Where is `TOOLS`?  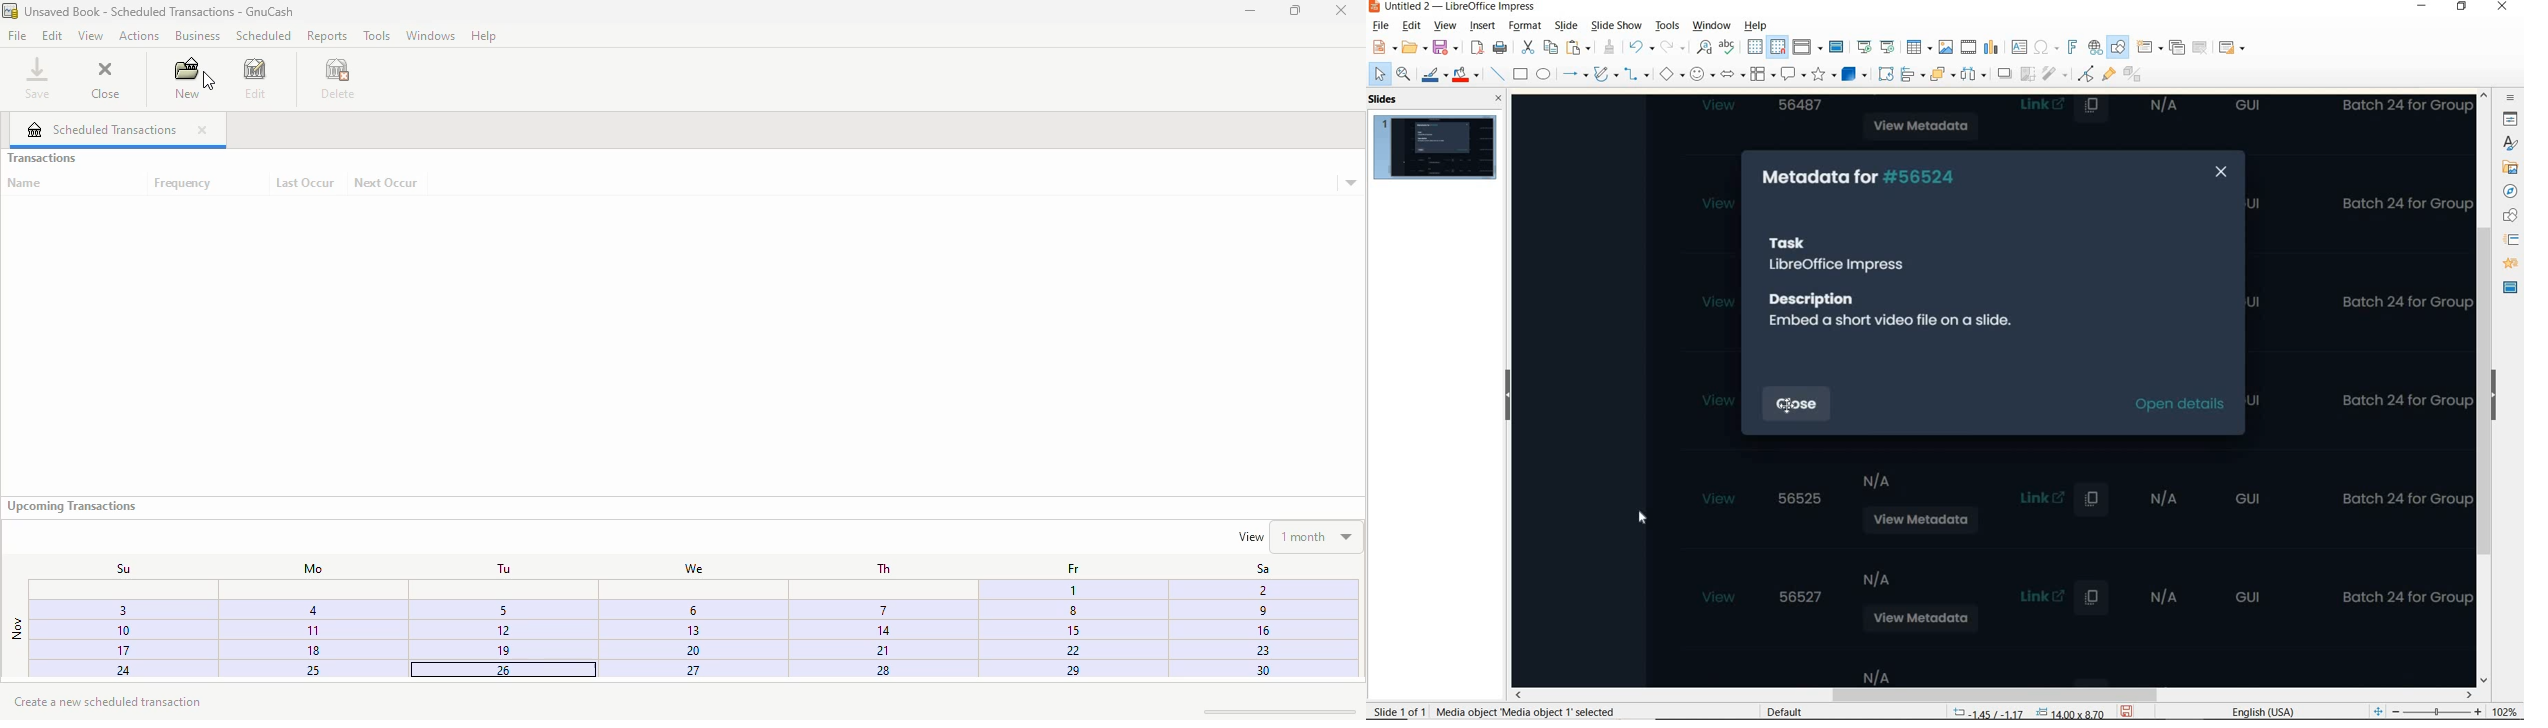
TOOLS is located at coordinates (1668, 28).